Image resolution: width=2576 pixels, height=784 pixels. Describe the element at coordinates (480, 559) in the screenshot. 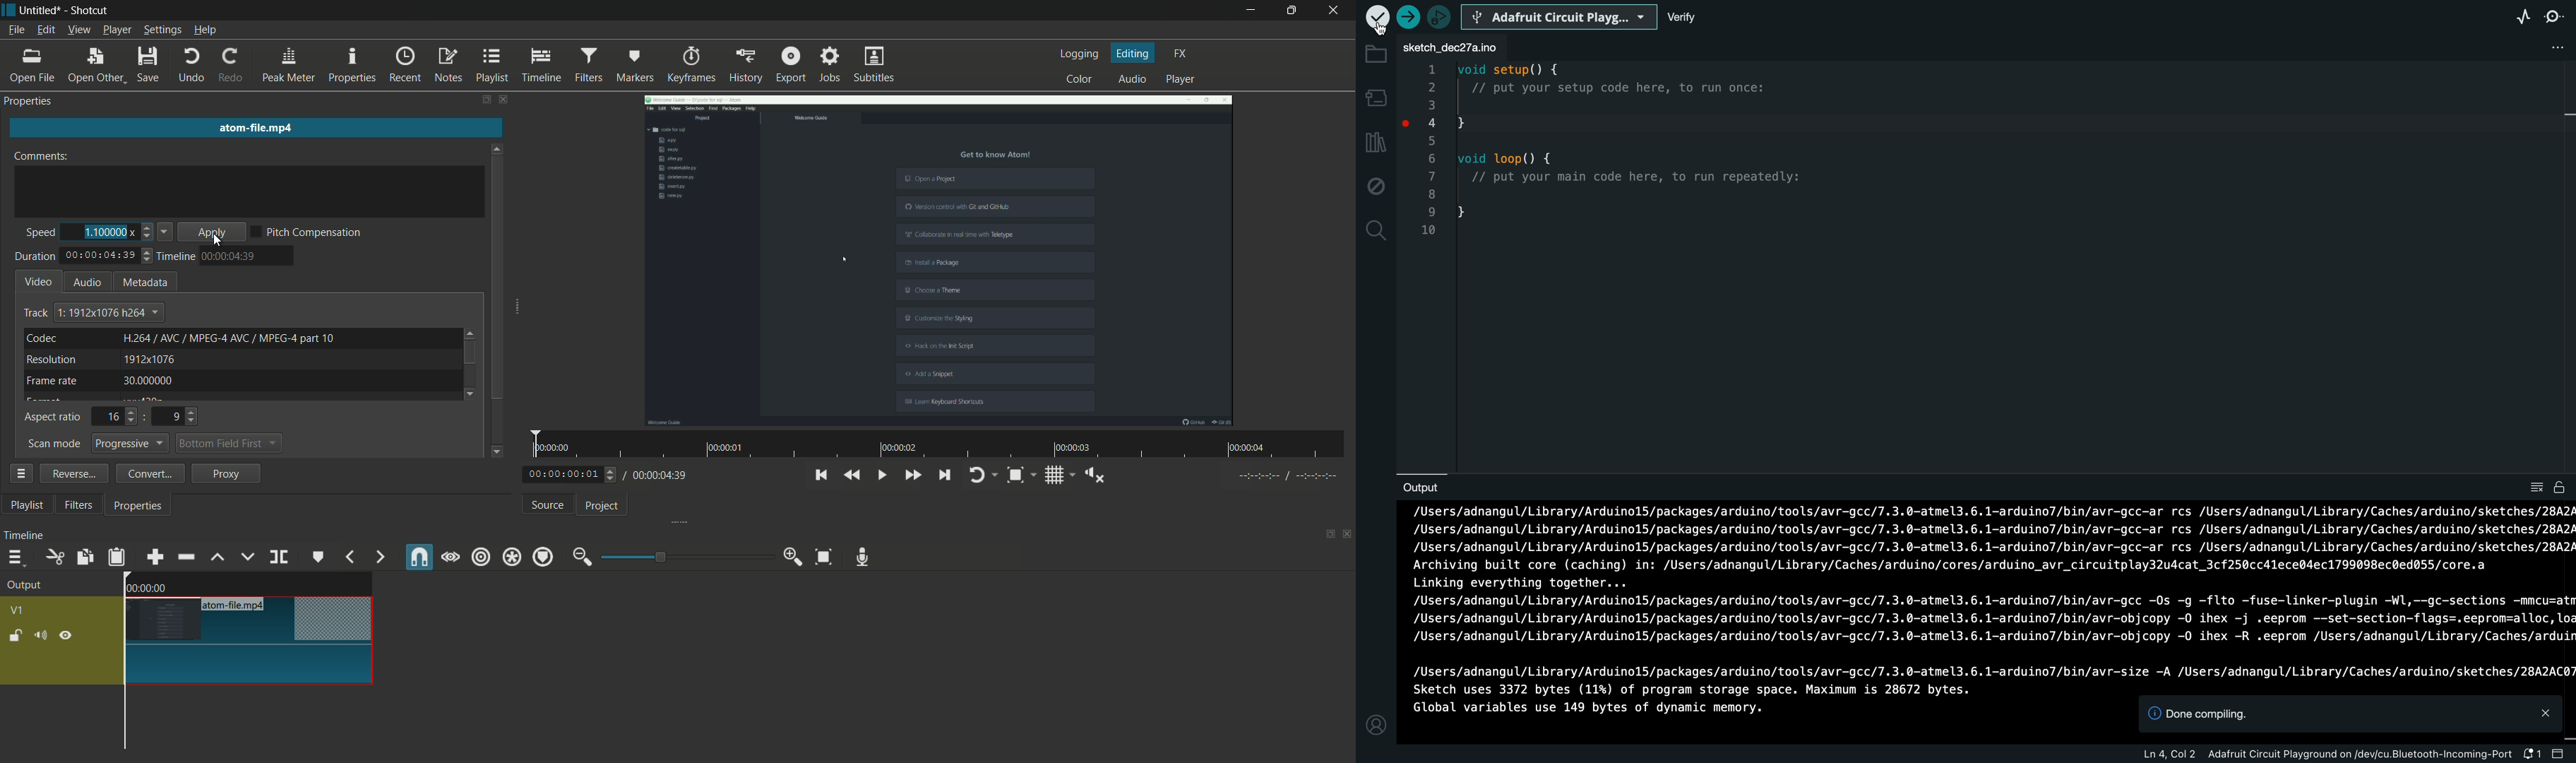

I see `ripple` at that location.